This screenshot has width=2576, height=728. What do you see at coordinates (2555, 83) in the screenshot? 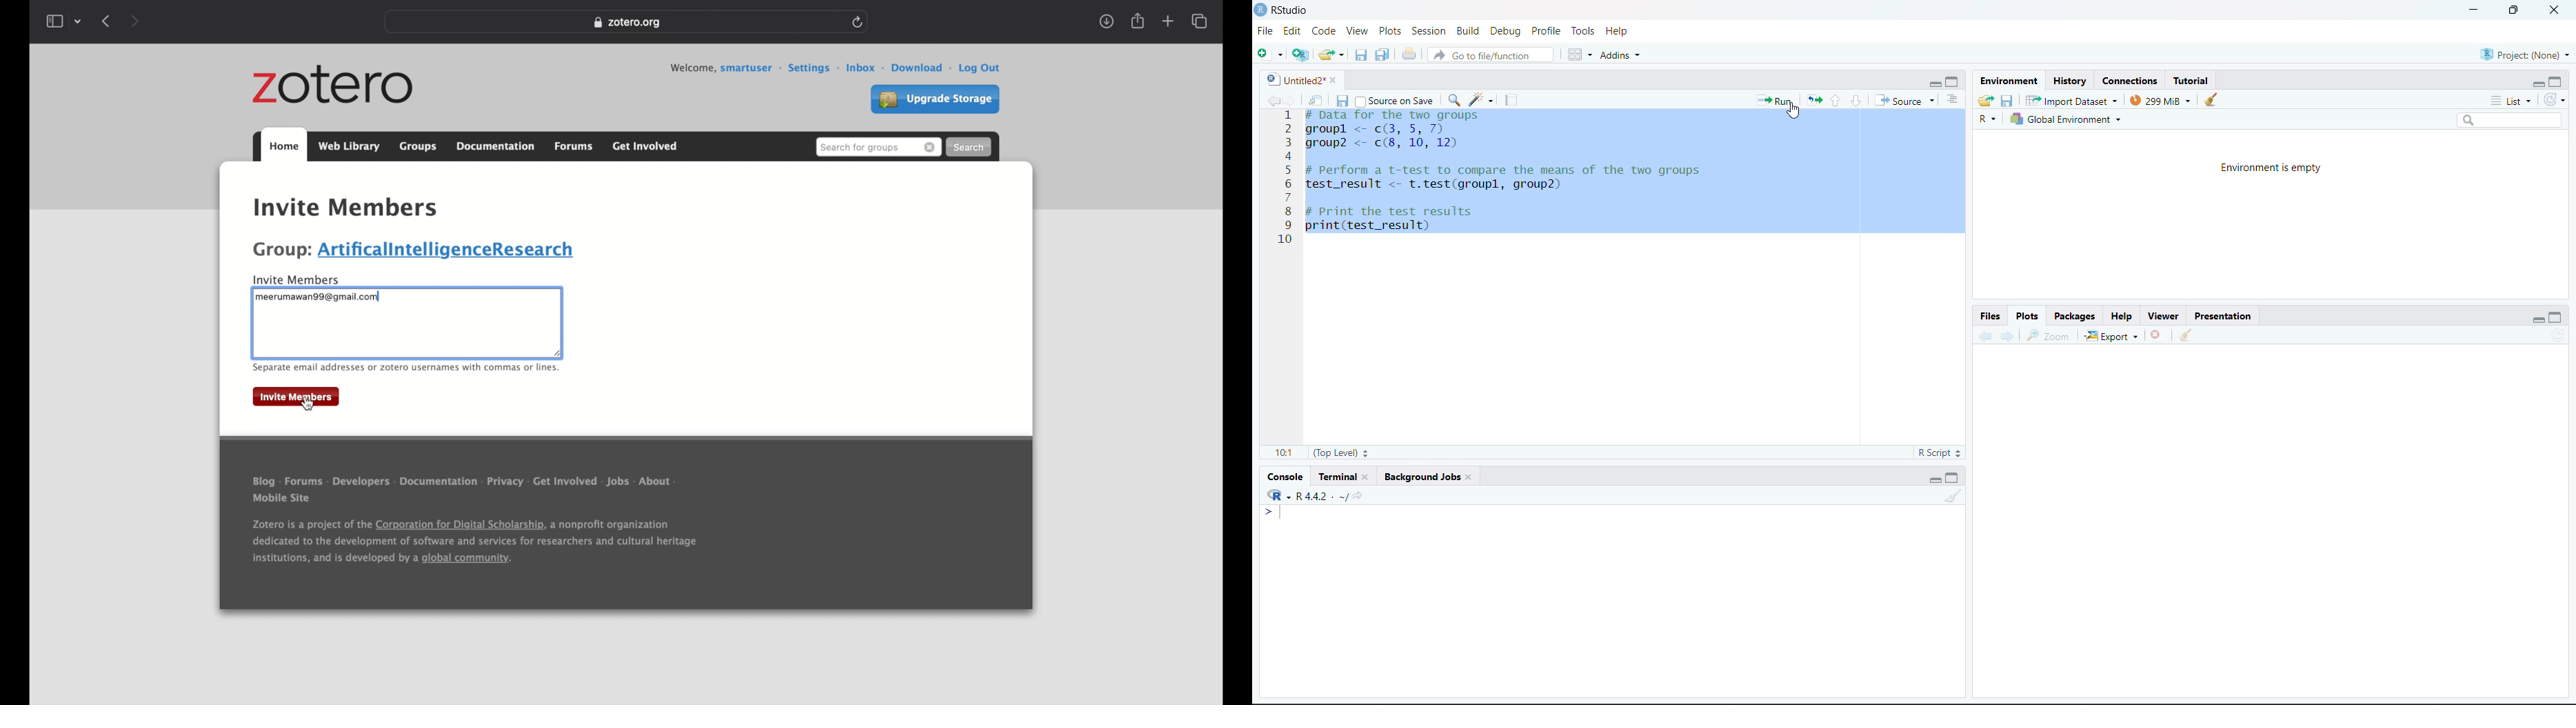
I see `maximize` at bounding box center [2555, 83].